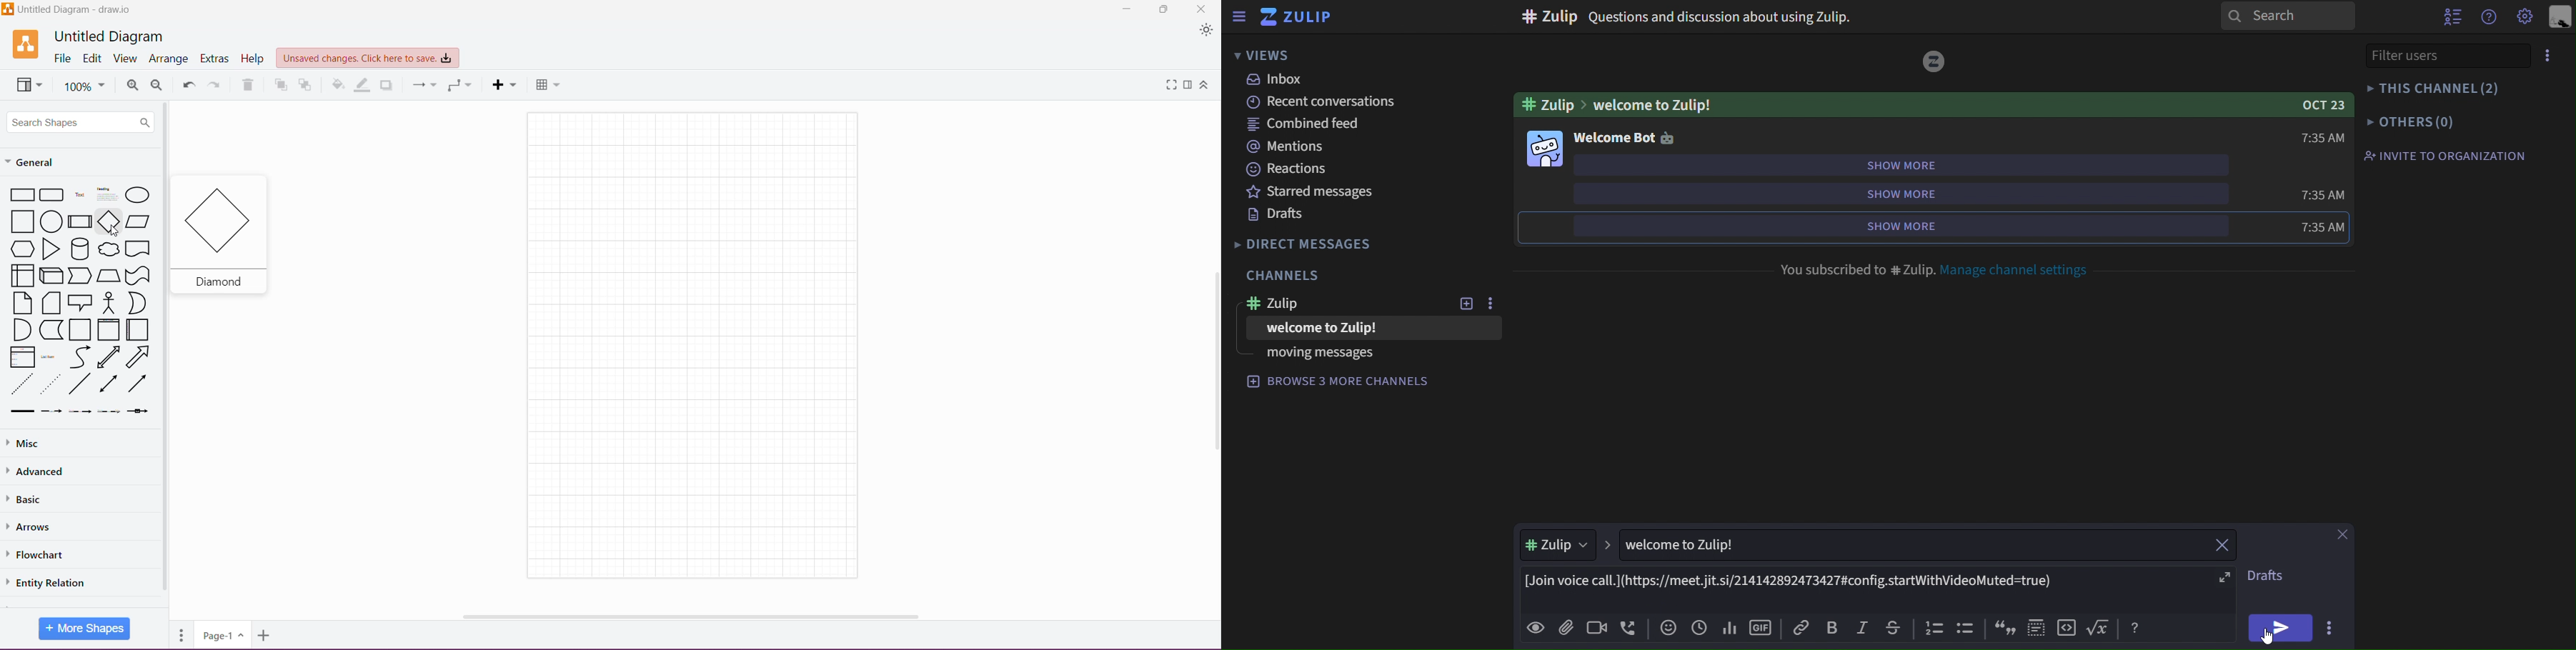  Describe the element at coordinates (1323, 103) in the screenshot. I see `recent conversations` at that location.